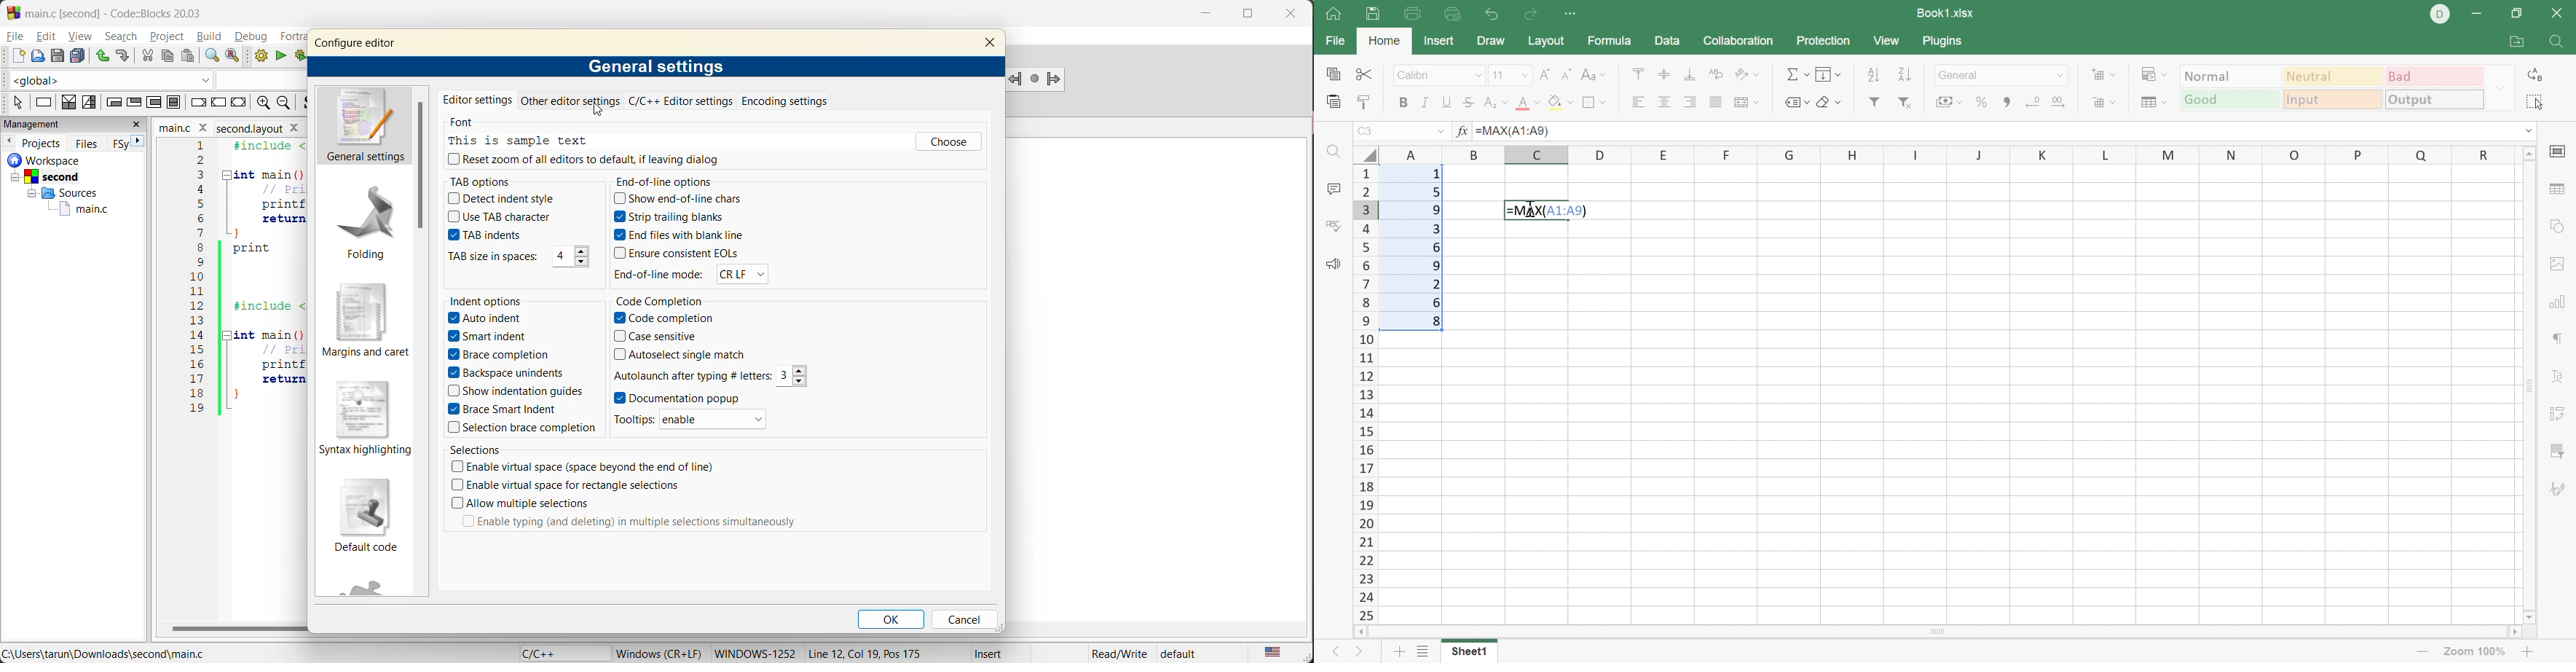 This screenshot has width=2576, height=672. I want to click on edit, so click(46, 37).